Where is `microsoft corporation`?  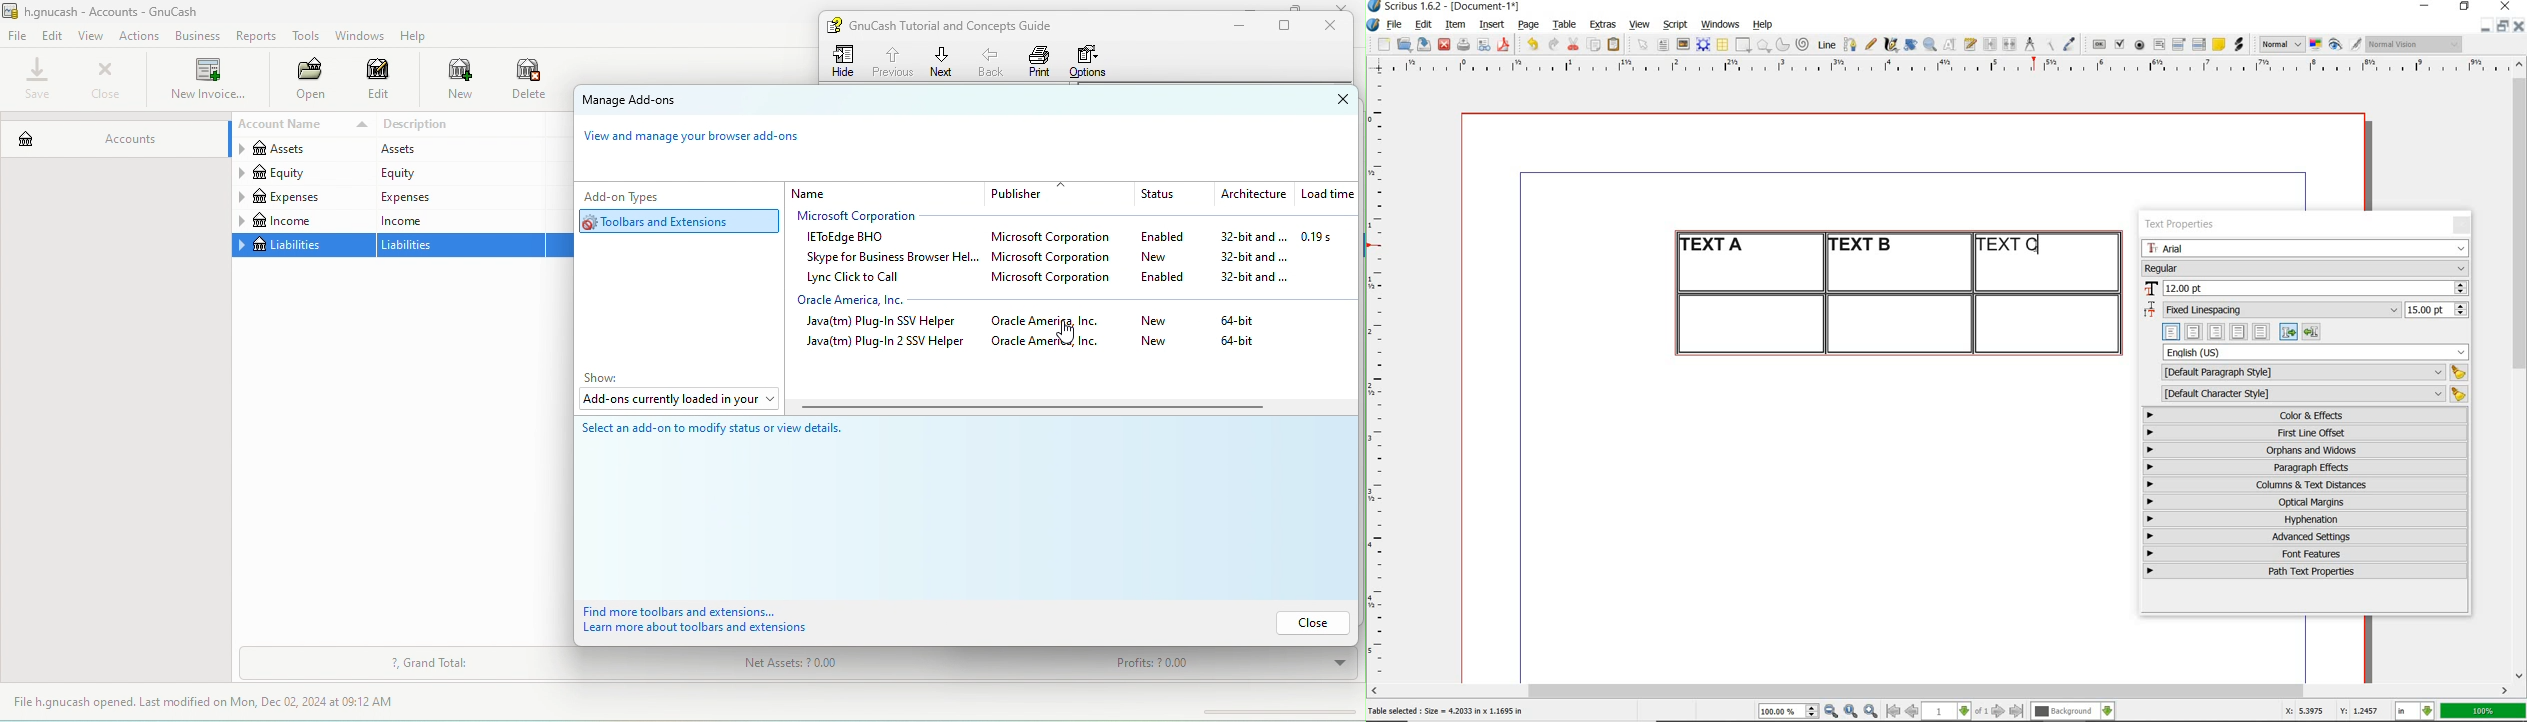 microsoft corporation is located at coordinates (1055, 259).